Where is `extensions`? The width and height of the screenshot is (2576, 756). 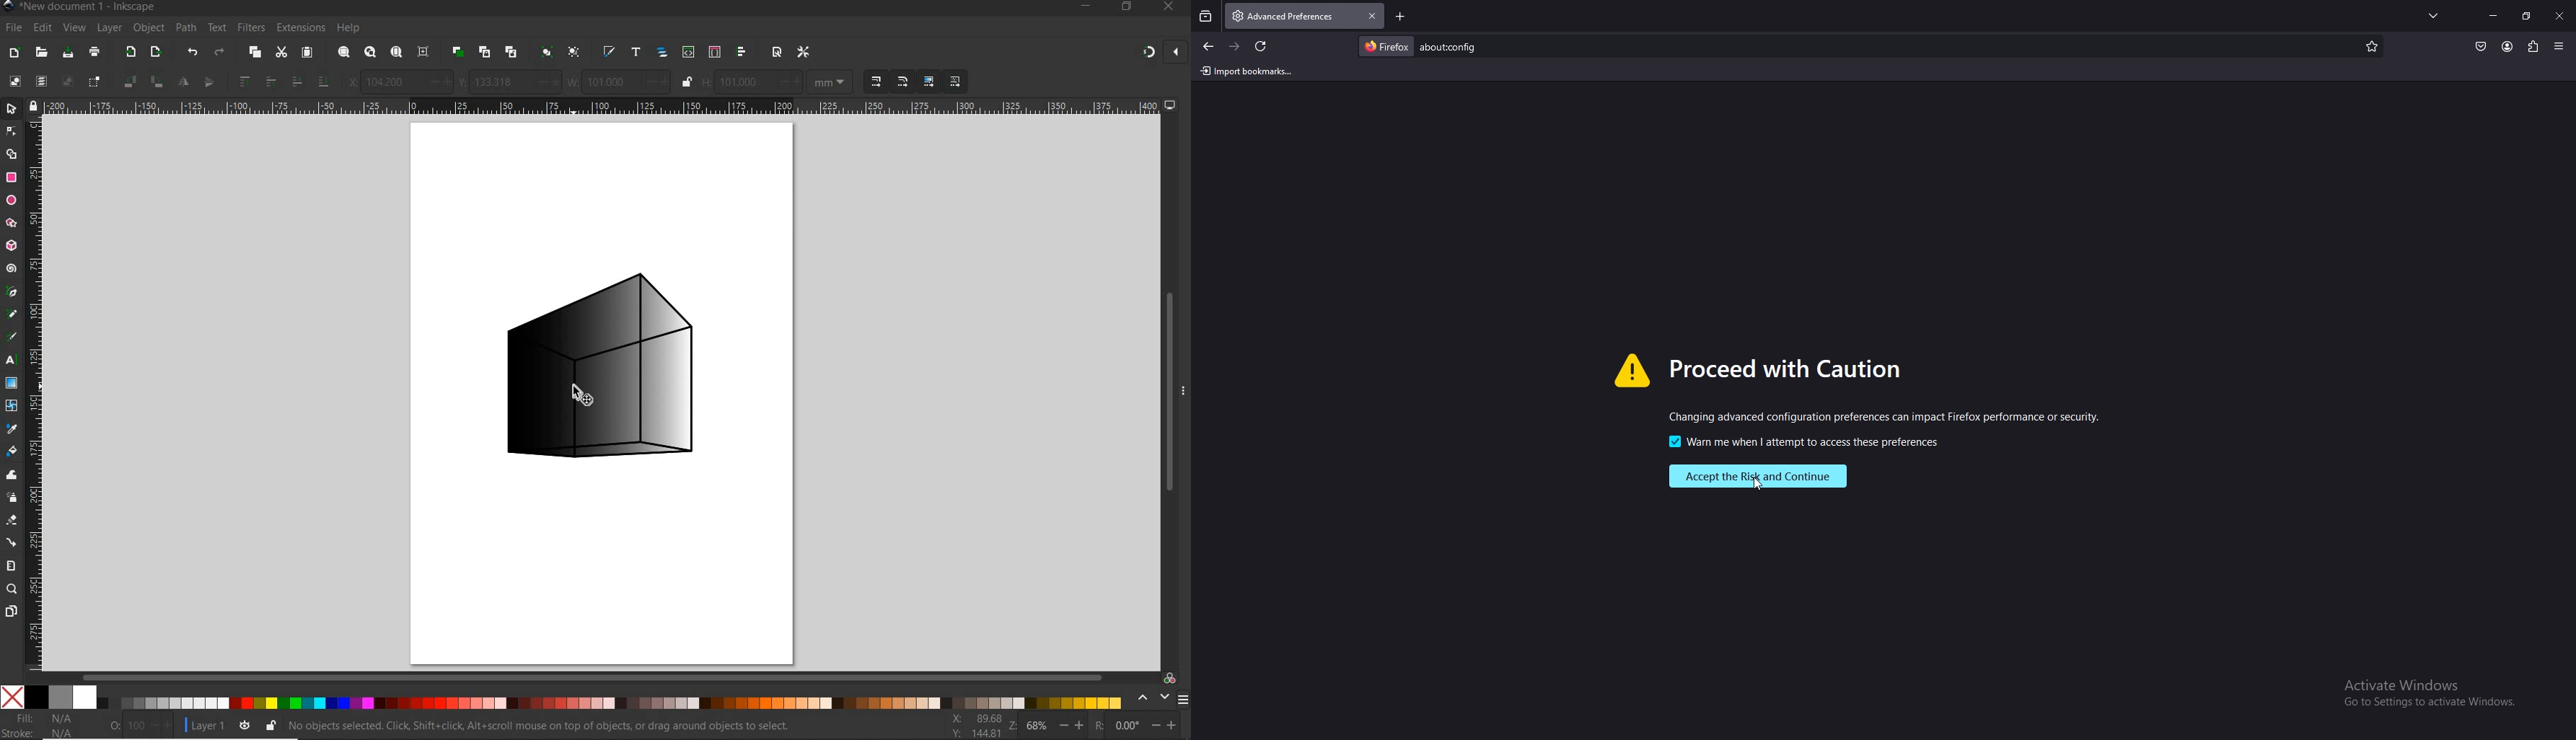
extensions is located at coordinates (2533, 45).